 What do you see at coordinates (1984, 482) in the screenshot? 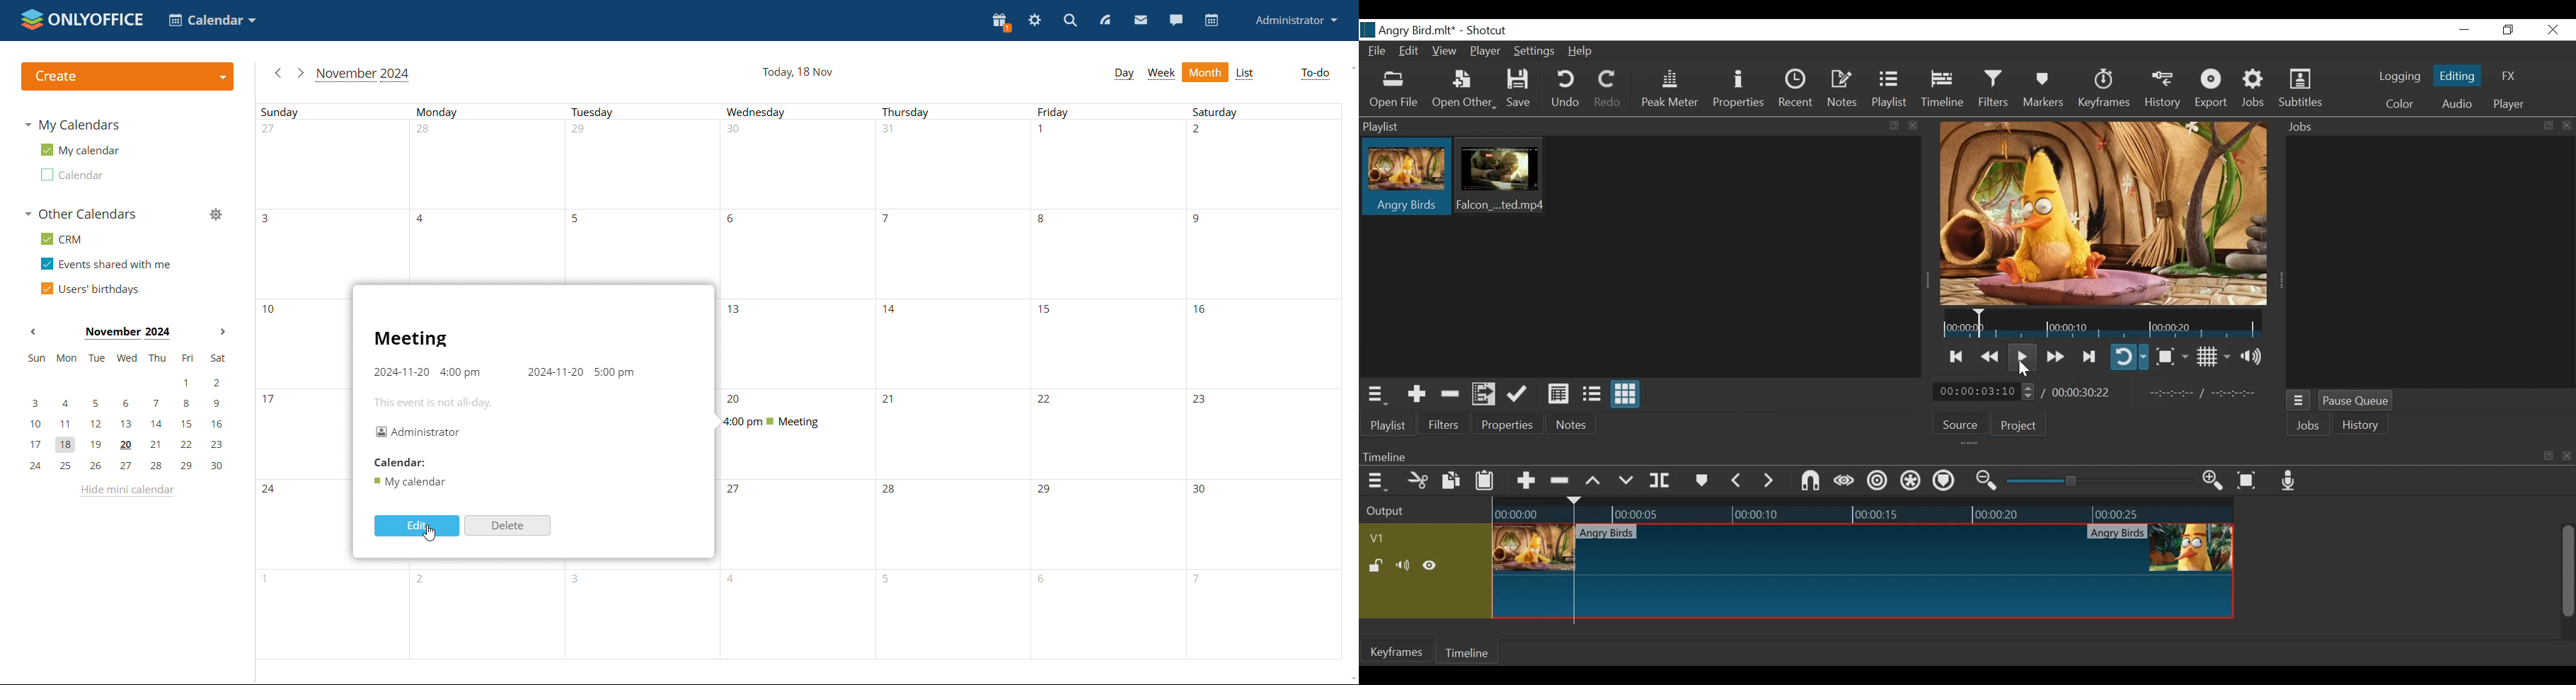
I see `Zoom timeline out` at bounding box center [1984, 482].